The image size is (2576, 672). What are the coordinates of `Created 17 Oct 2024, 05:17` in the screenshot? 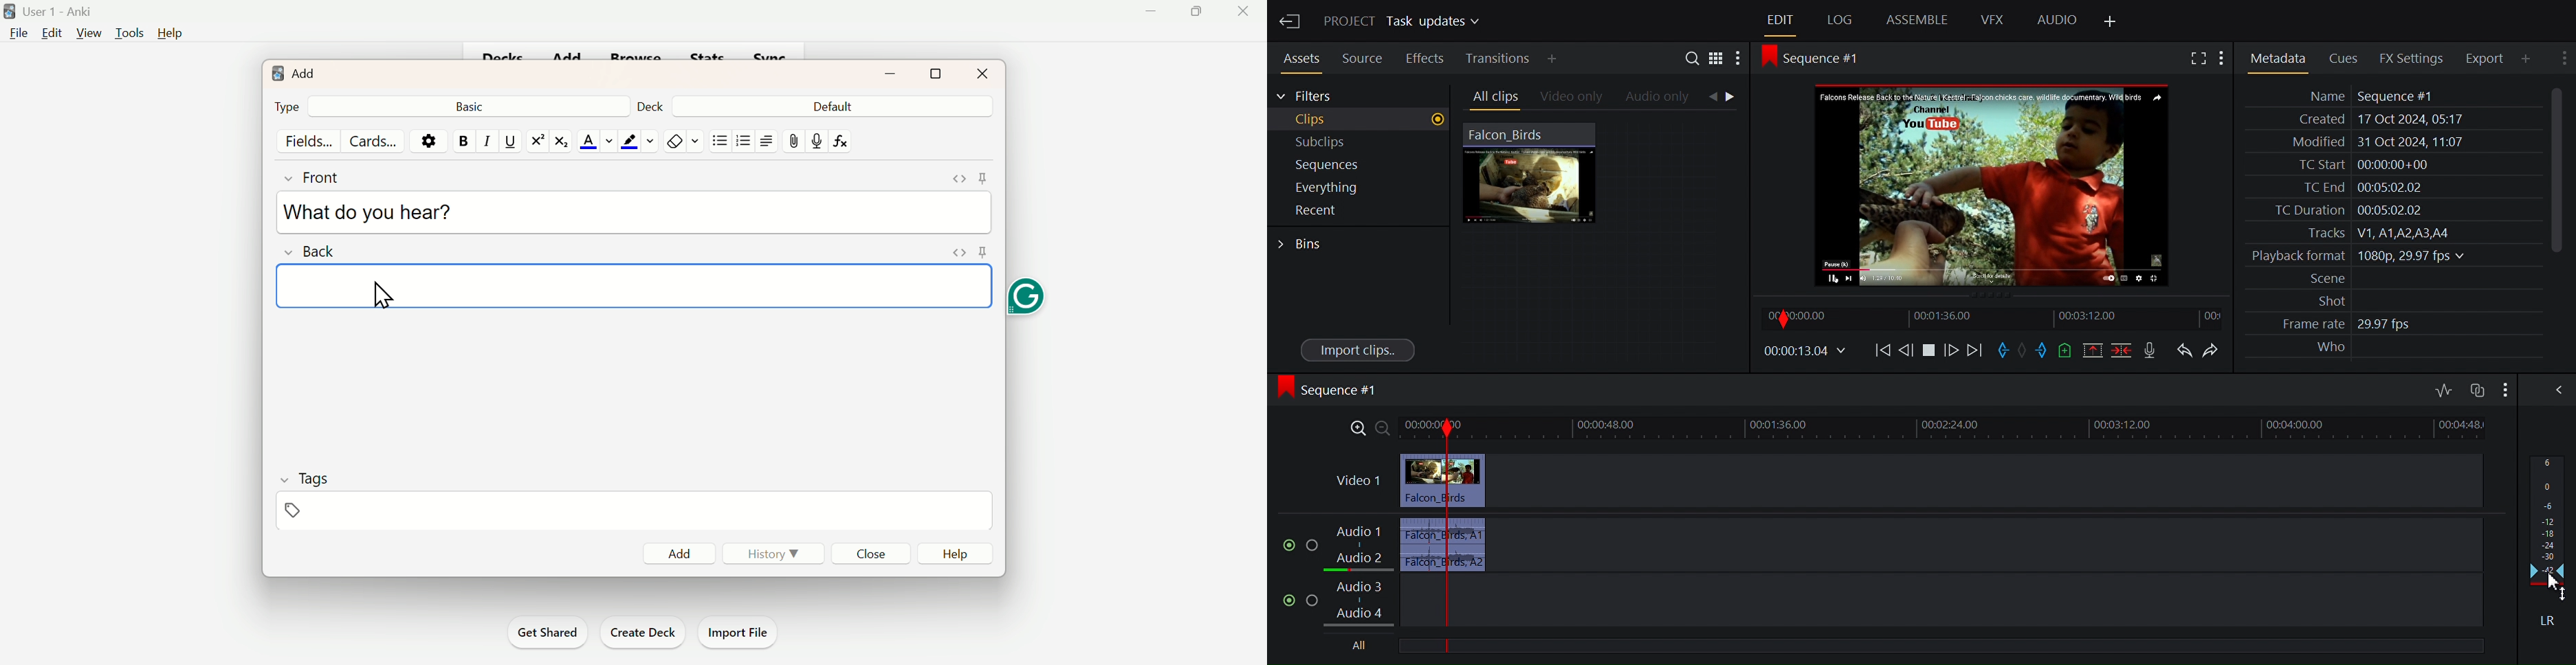 It's located at (2375, 120).